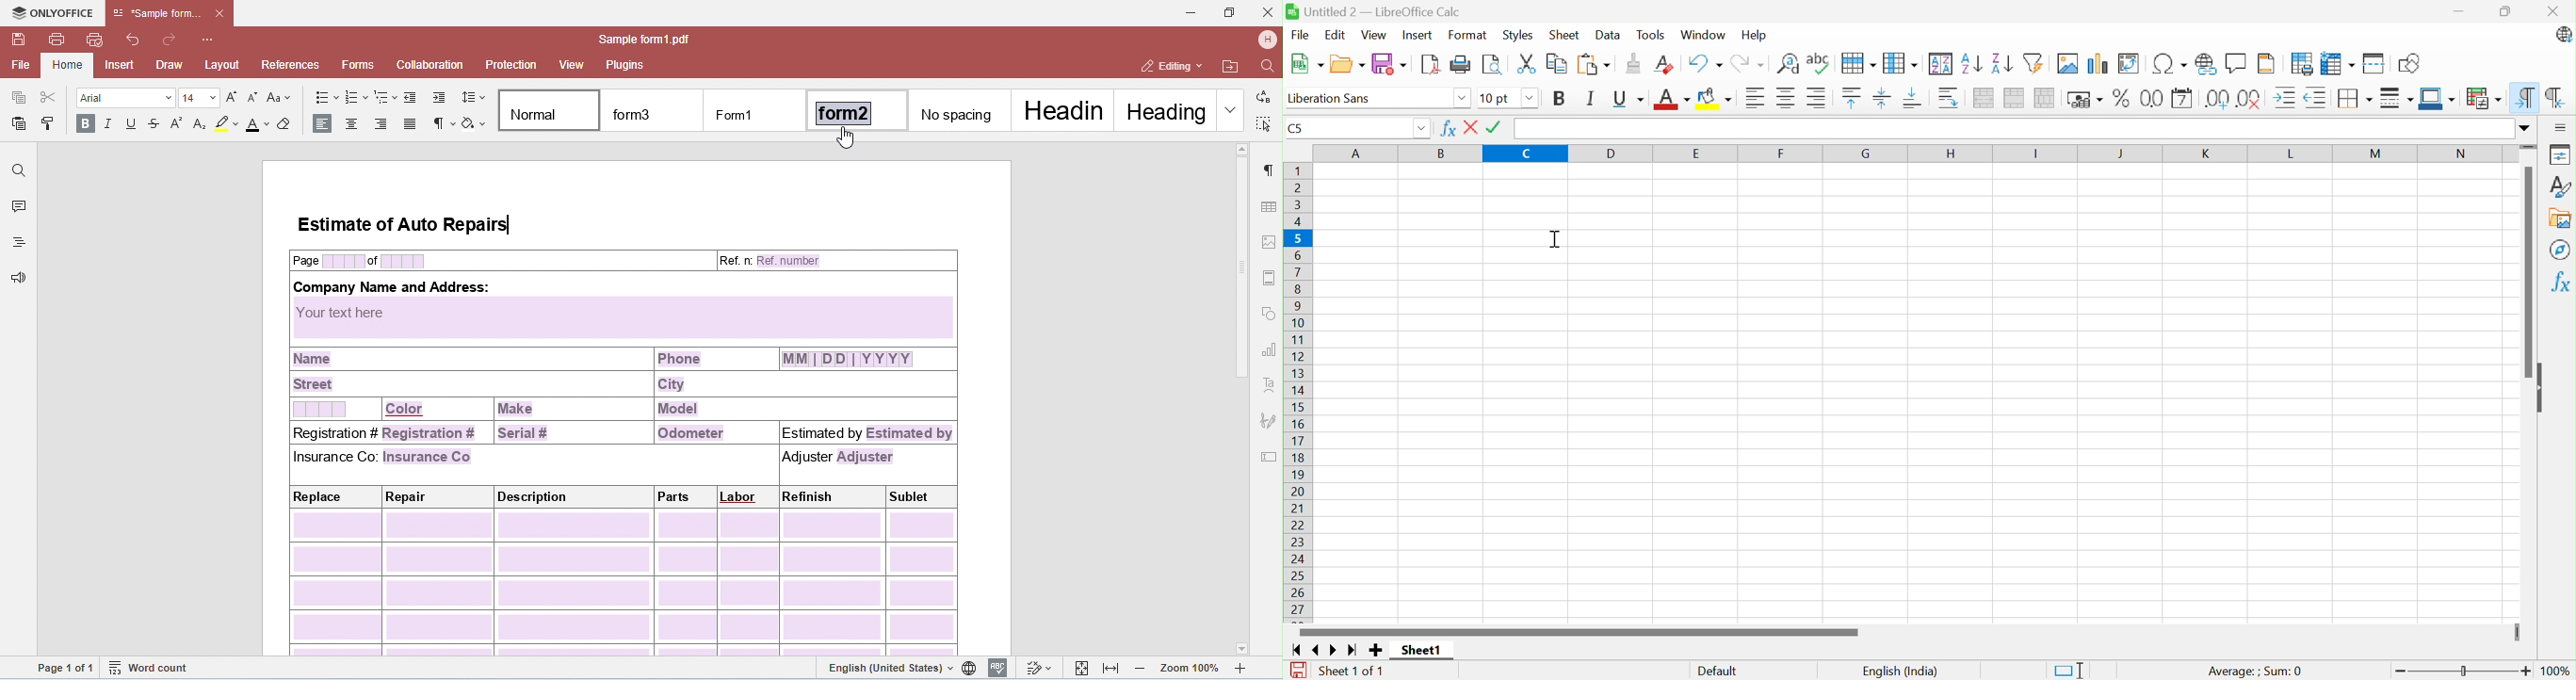 The image size is (2576, 700). Describe the element at coordinates (2070, 63) in the screenshot. I see `Insert image` at that location.